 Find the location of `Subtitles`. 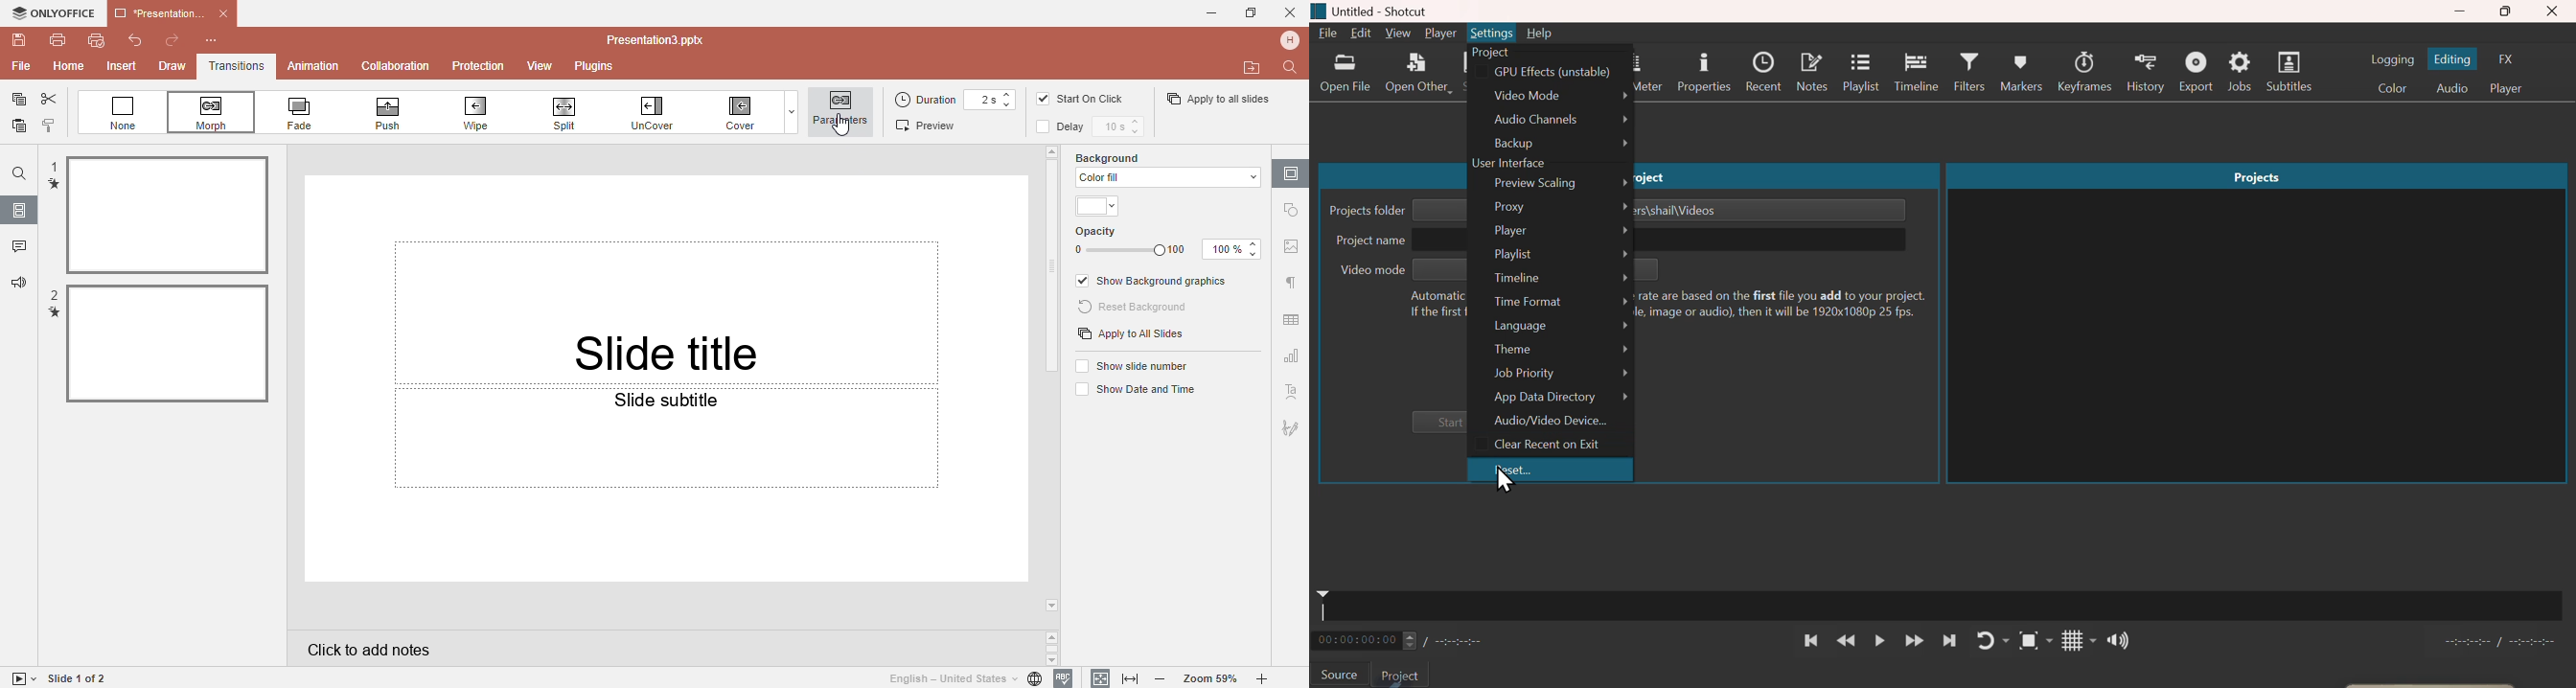

Subtitles is located at coordinates (2294, 72).